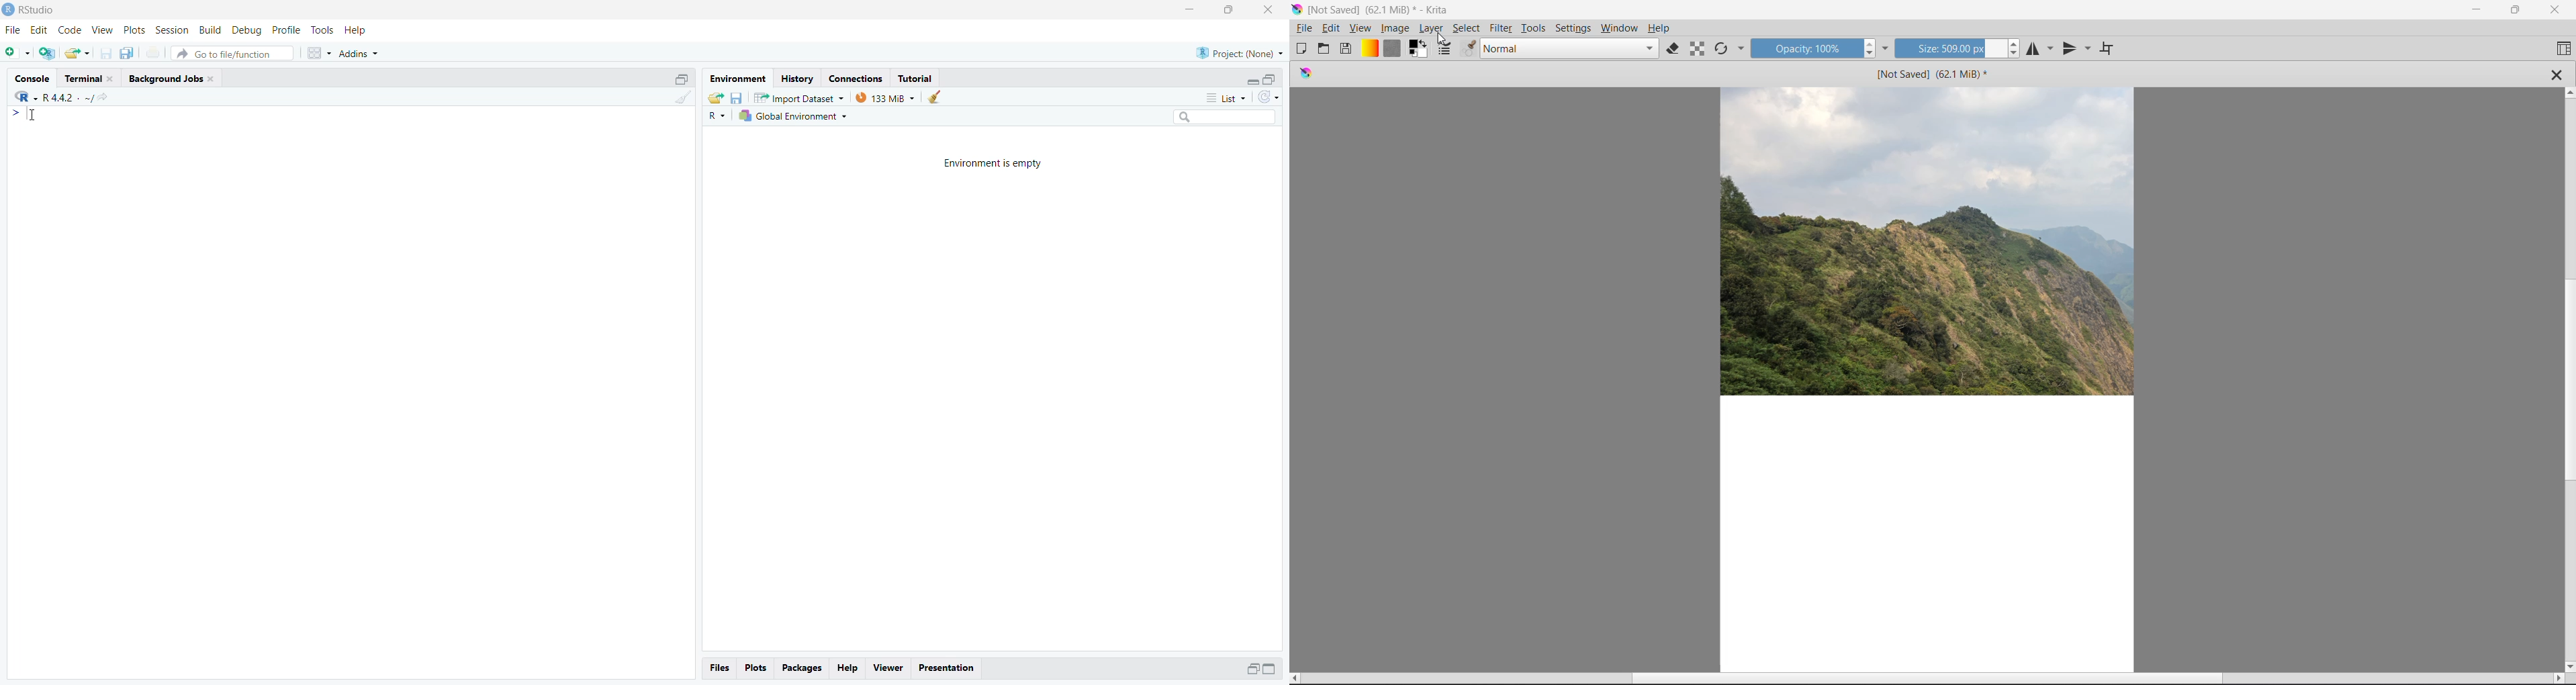  I want to click on Save all open documents (CTRL + ALT + S), so click(128, 54).